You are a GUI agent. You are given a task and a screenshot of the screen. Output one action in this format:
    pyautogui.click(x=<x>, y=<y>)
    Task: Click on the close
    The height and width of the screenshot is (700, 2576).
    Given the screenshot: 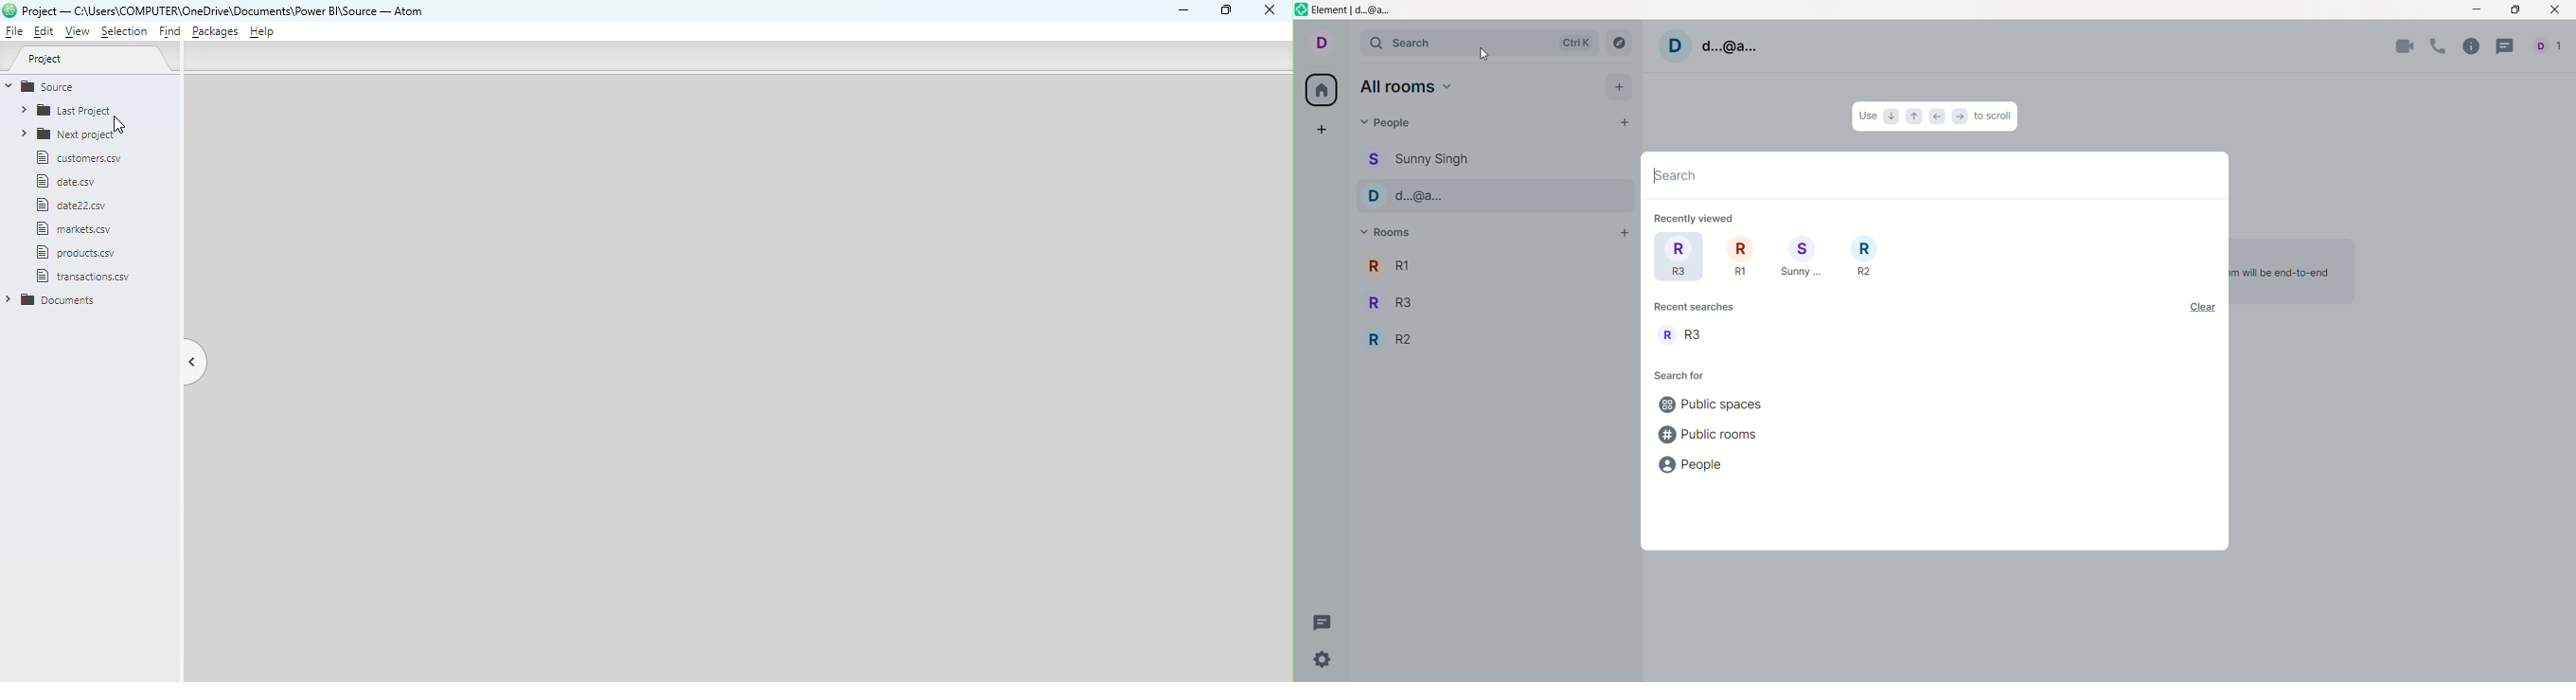 What is the action you would take?
    pyautogui.click(x=2552, y=11)
    